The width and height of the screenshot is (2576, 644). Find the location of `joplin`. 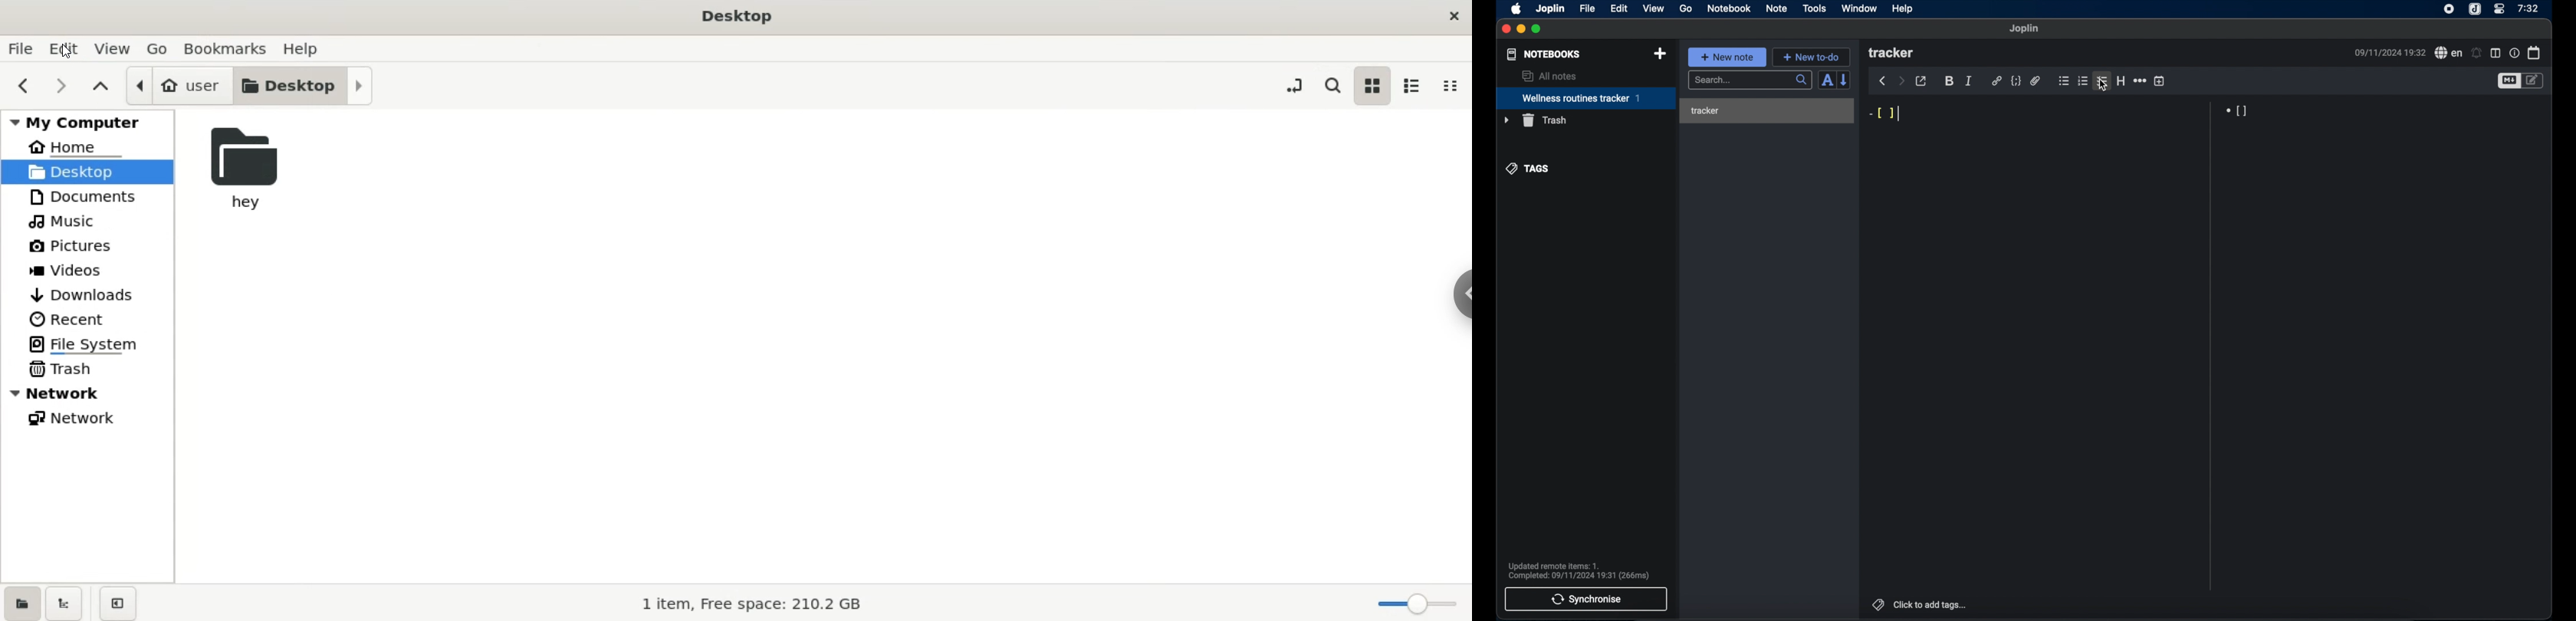

joplin is located at coordinates (1551, 9).